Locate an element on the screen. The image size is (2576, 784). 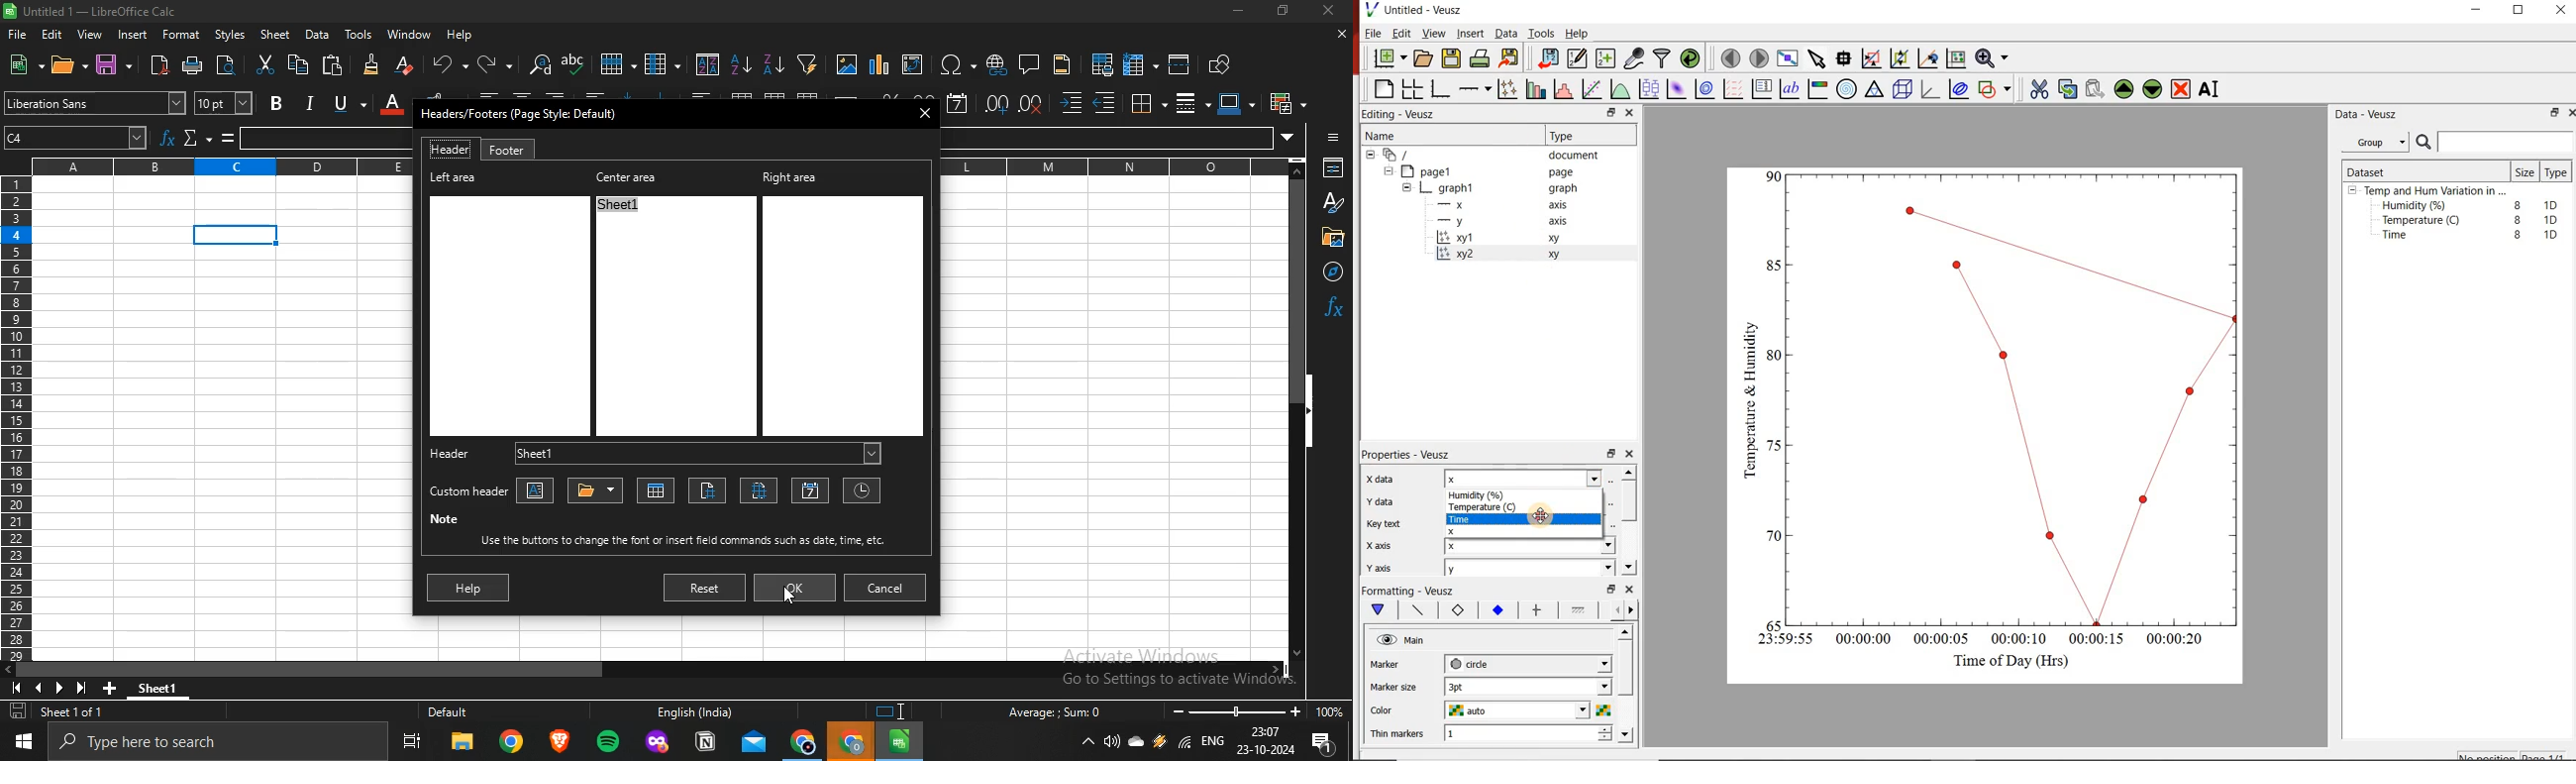
left area is located at coordinates (506, 303).